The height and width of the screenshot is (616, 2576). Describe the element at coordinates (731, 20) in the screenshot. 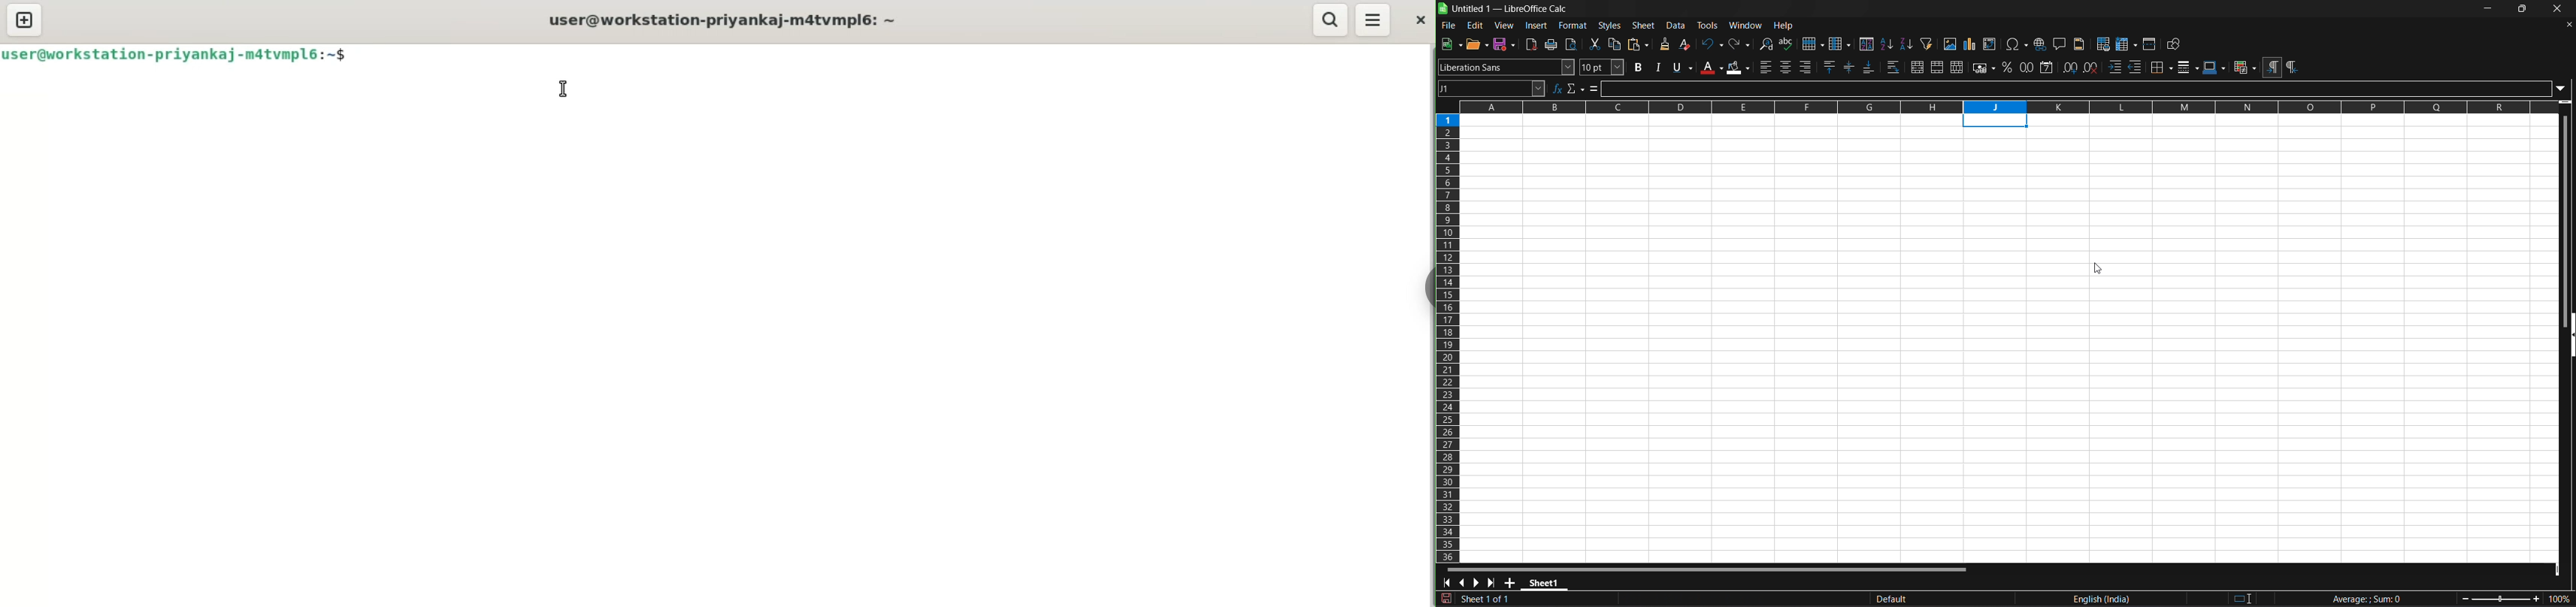

I see `user@workstation-priyankaj-m4tvmpl6: ~` at that location.